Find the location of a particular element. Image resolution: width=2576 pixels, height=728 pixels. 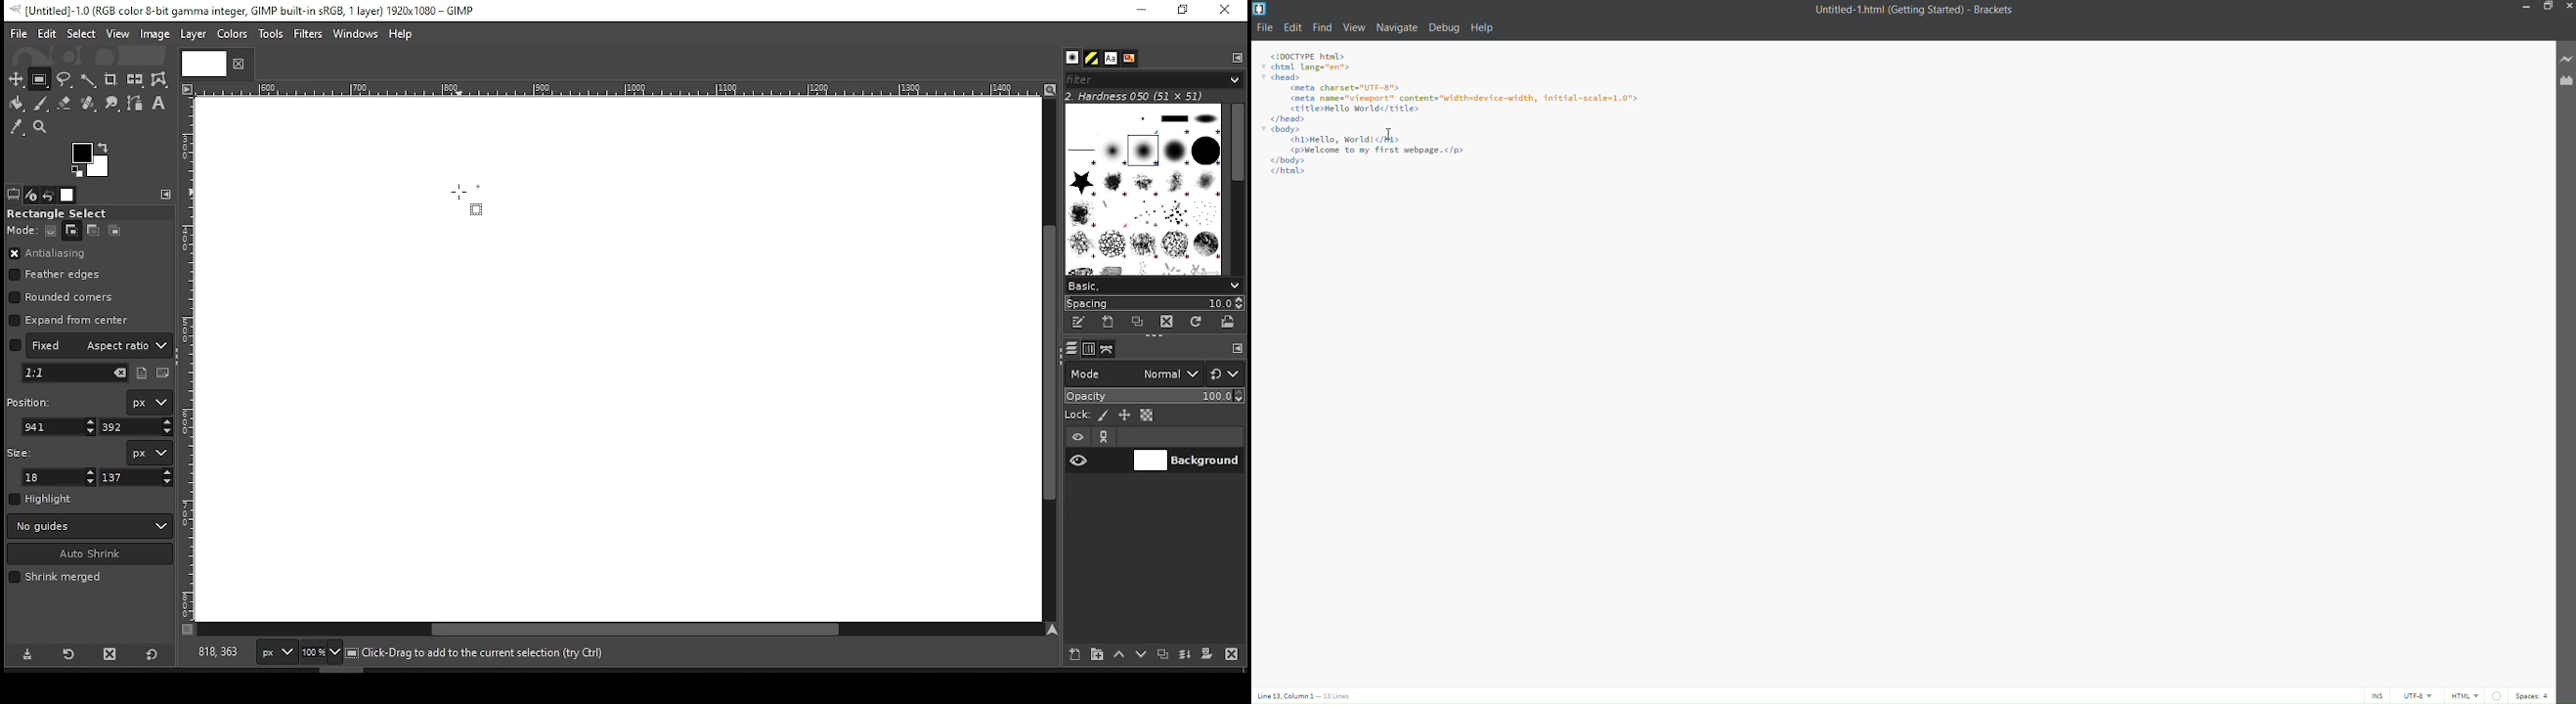

layer visibility on/off is located at coordinates (1079, 460).